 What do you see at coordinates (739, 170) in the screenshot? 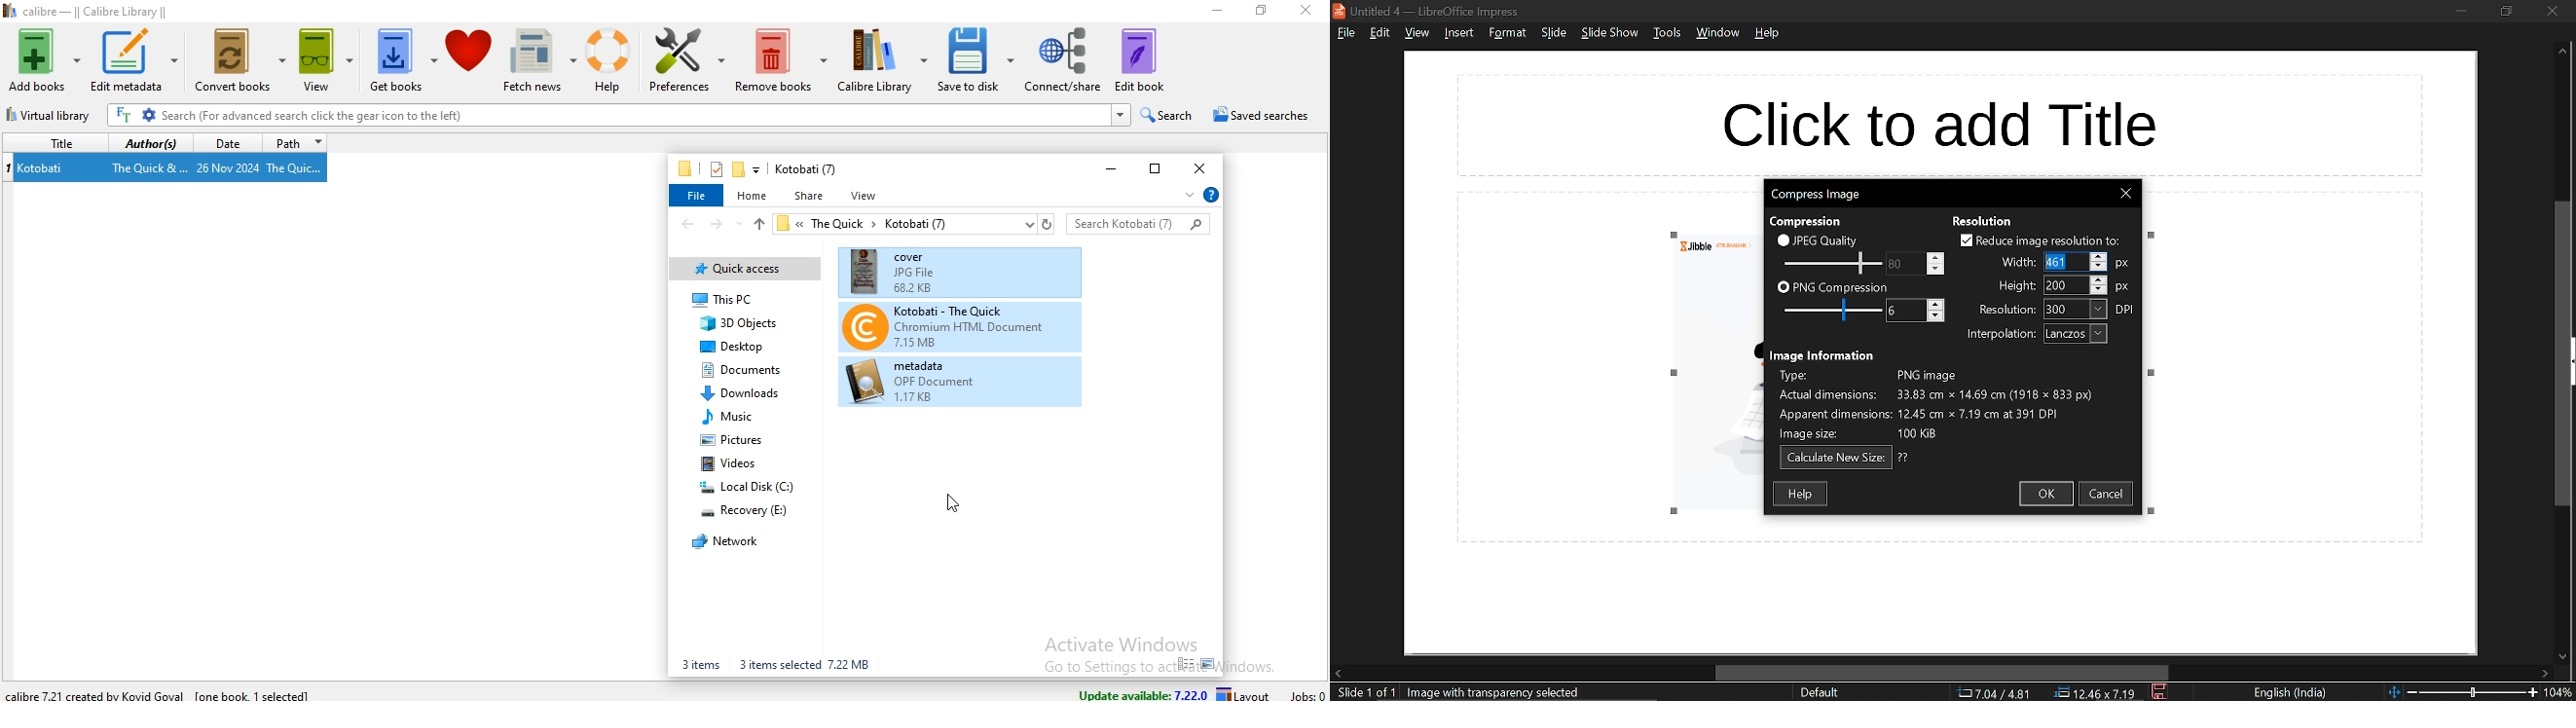
I see `new folder` at bounding box center [739, 170].